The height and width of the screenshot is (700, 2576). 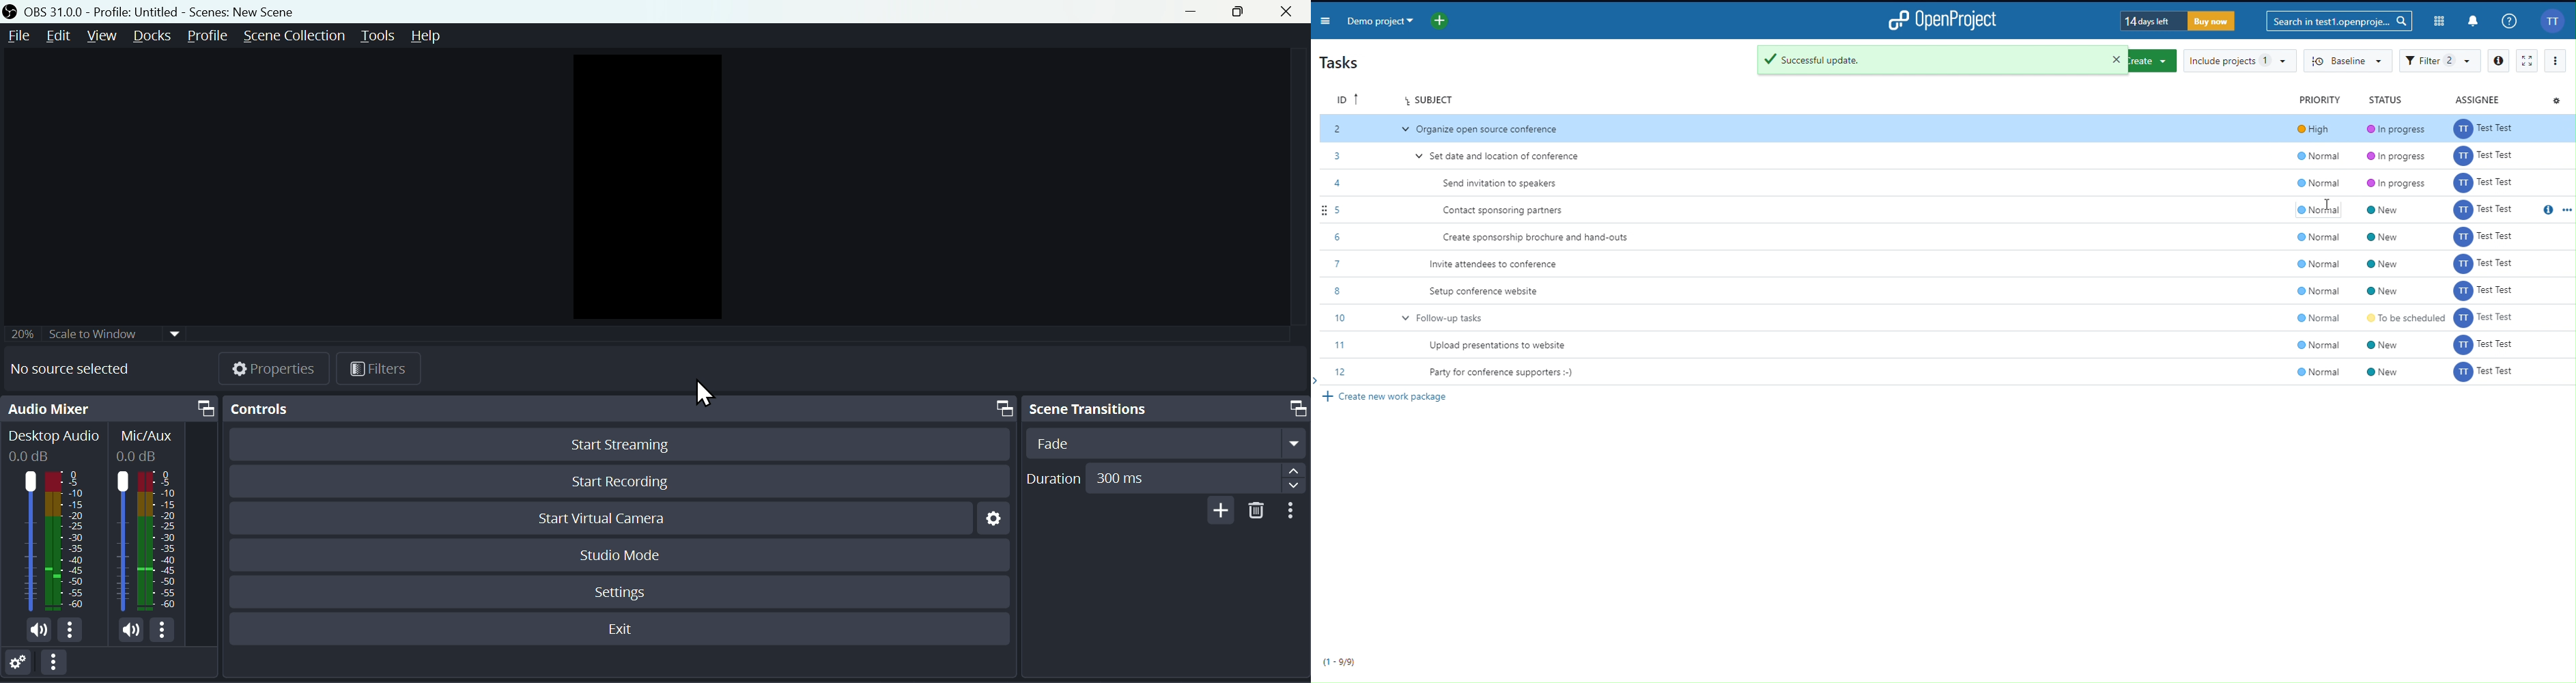 What do you see at coordinates (1944, 18) in the screenshot?
I see `OpenProject` at bounding box center [1944, 18].